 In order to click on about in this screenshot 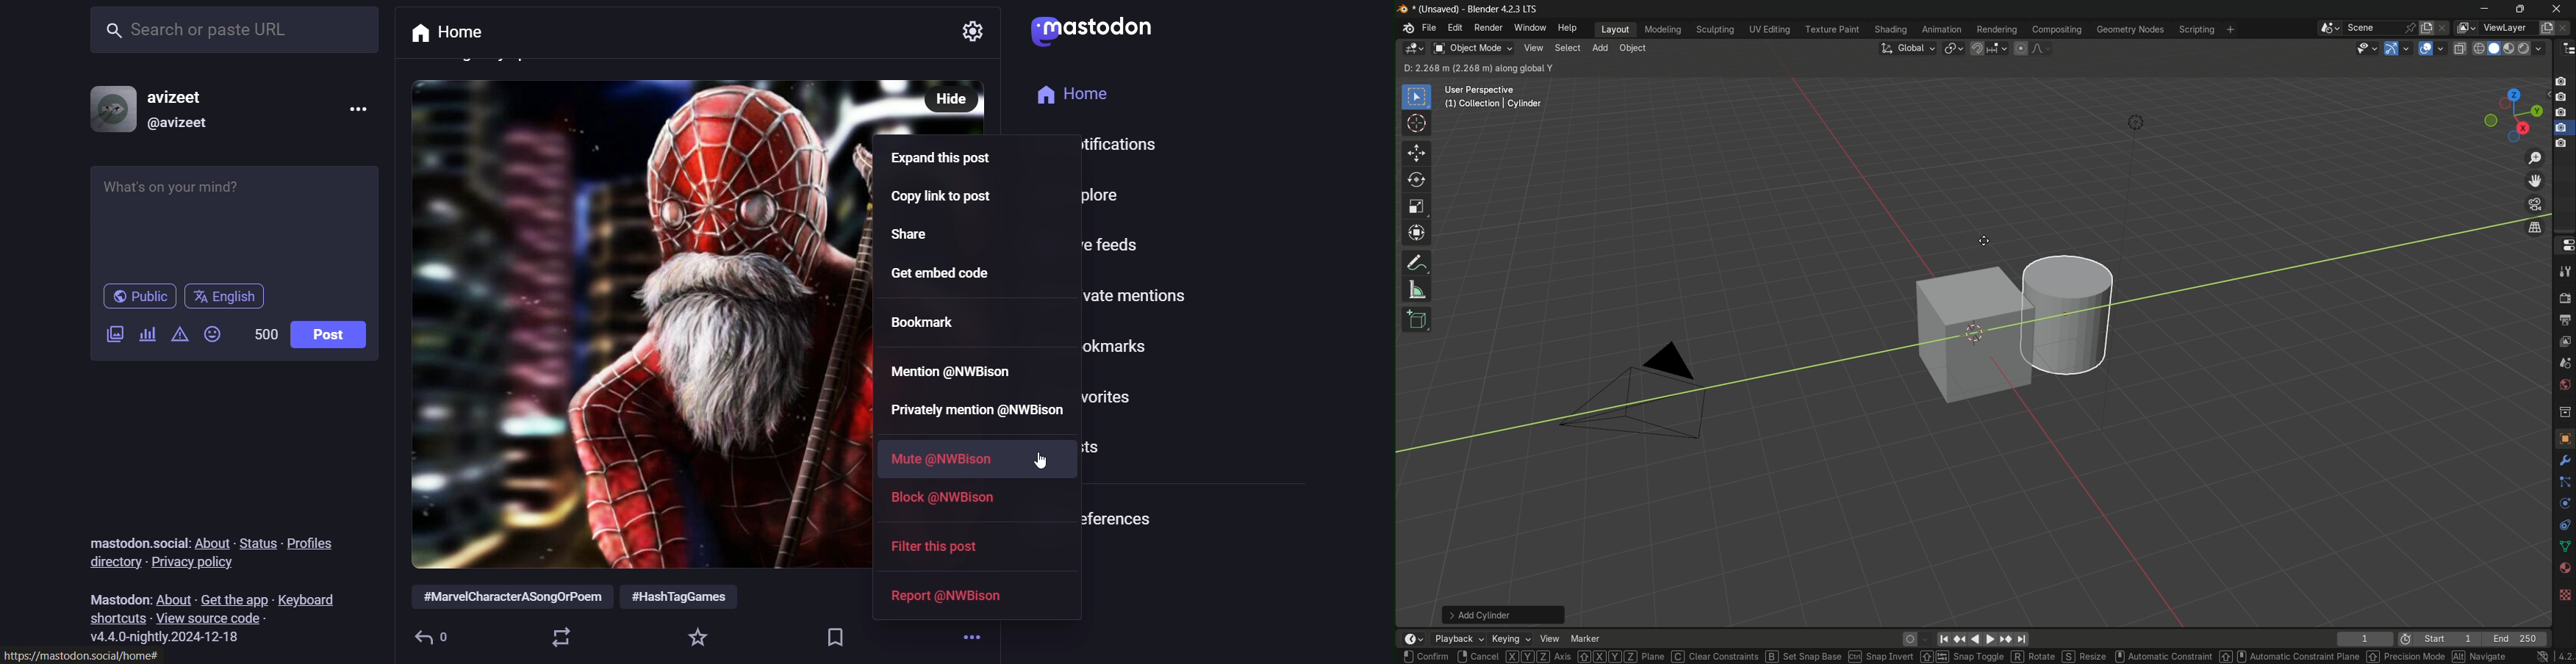, I will do `click(173, 596)`.